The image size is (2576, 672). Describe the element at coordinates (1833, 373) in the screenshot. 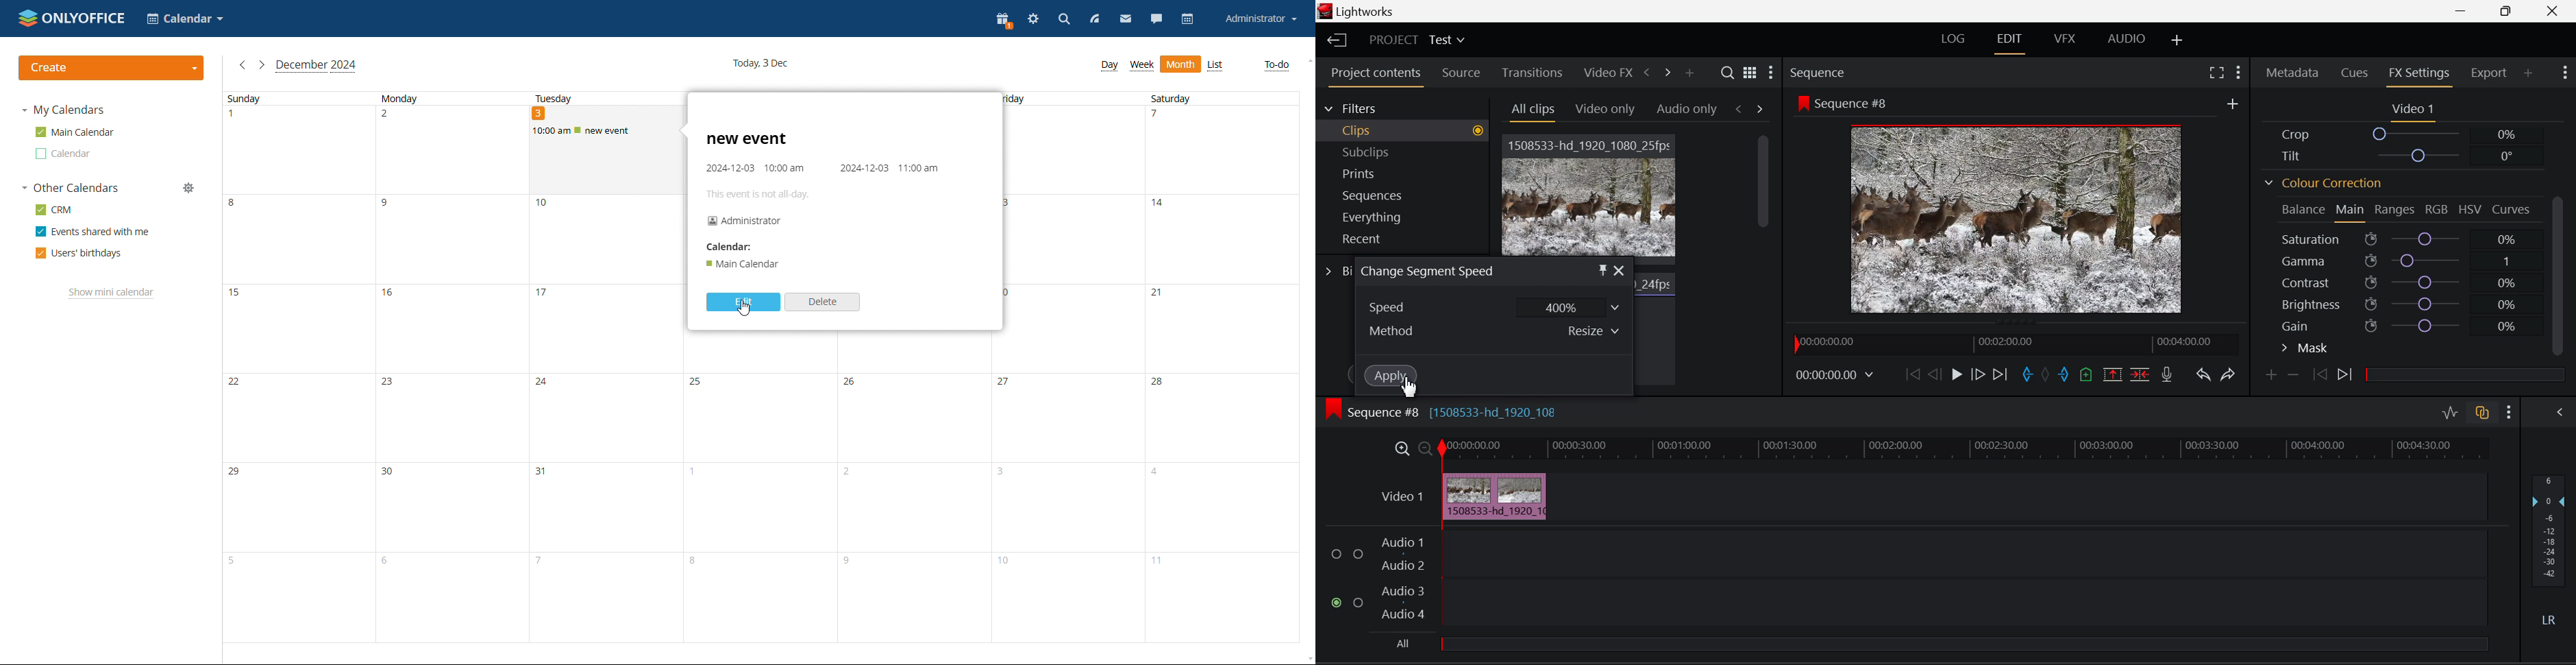

I see `Video Frame Time` at that location.